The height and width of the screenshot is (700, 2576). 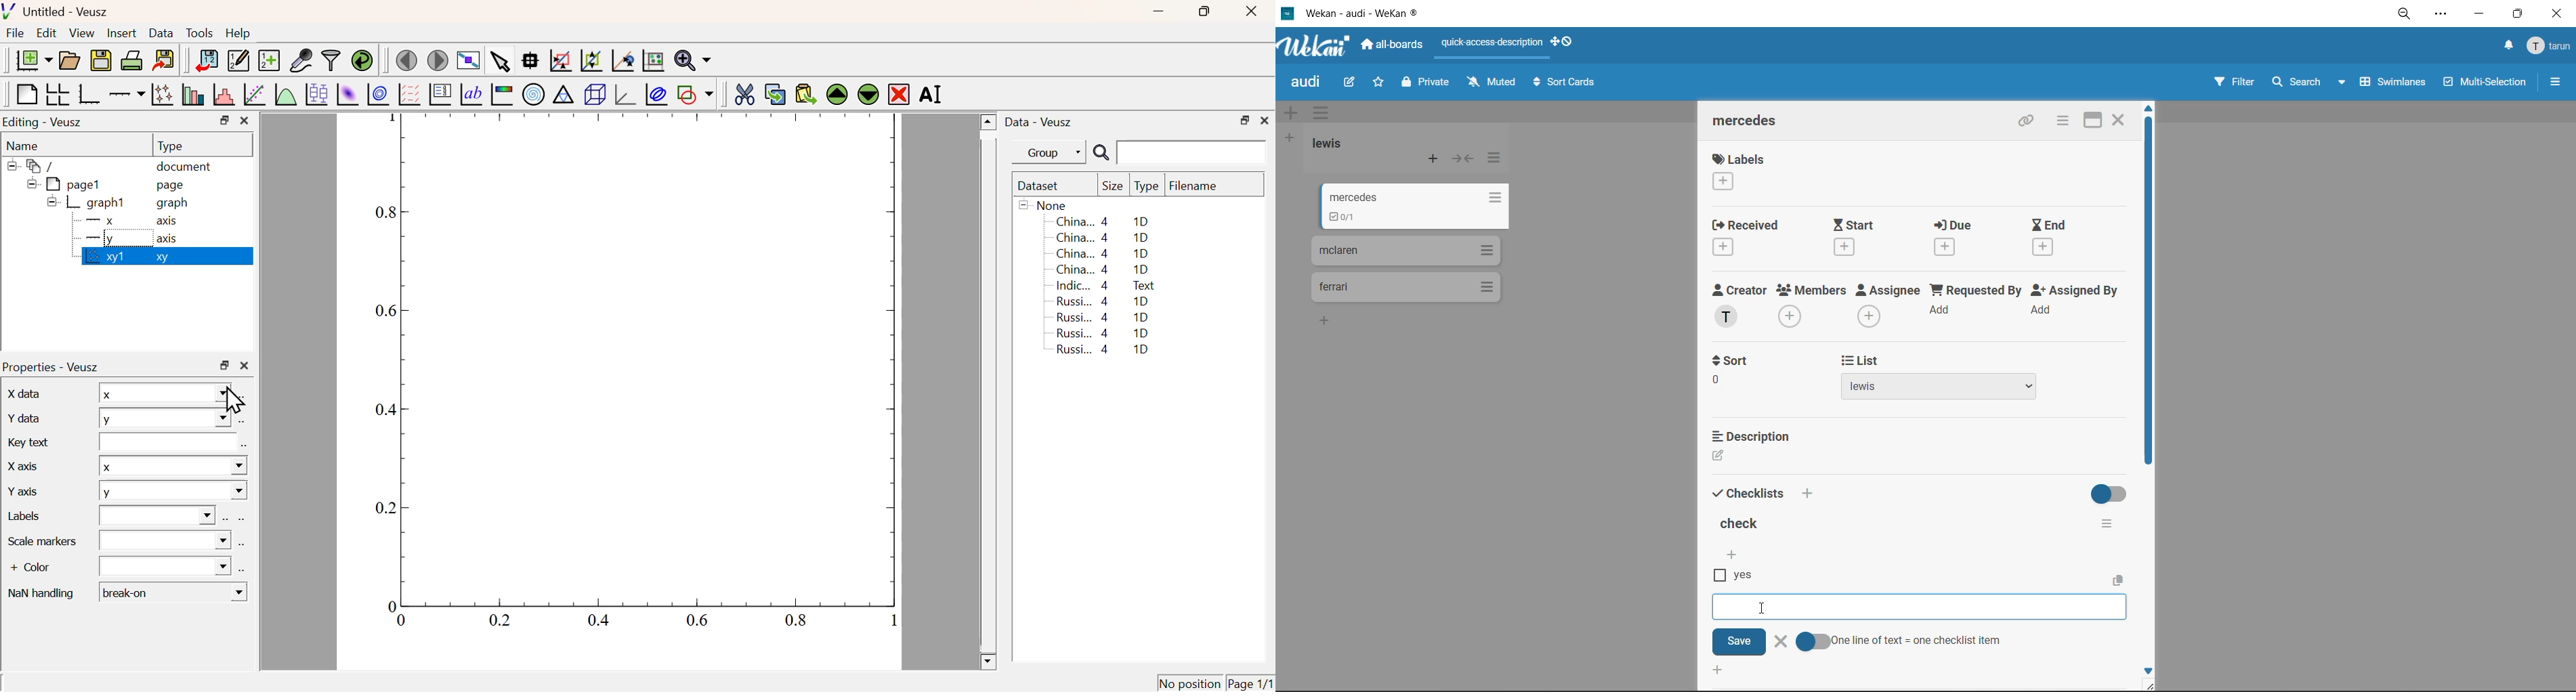 I want to click on 3D Scene, so click(x=595, y=94).